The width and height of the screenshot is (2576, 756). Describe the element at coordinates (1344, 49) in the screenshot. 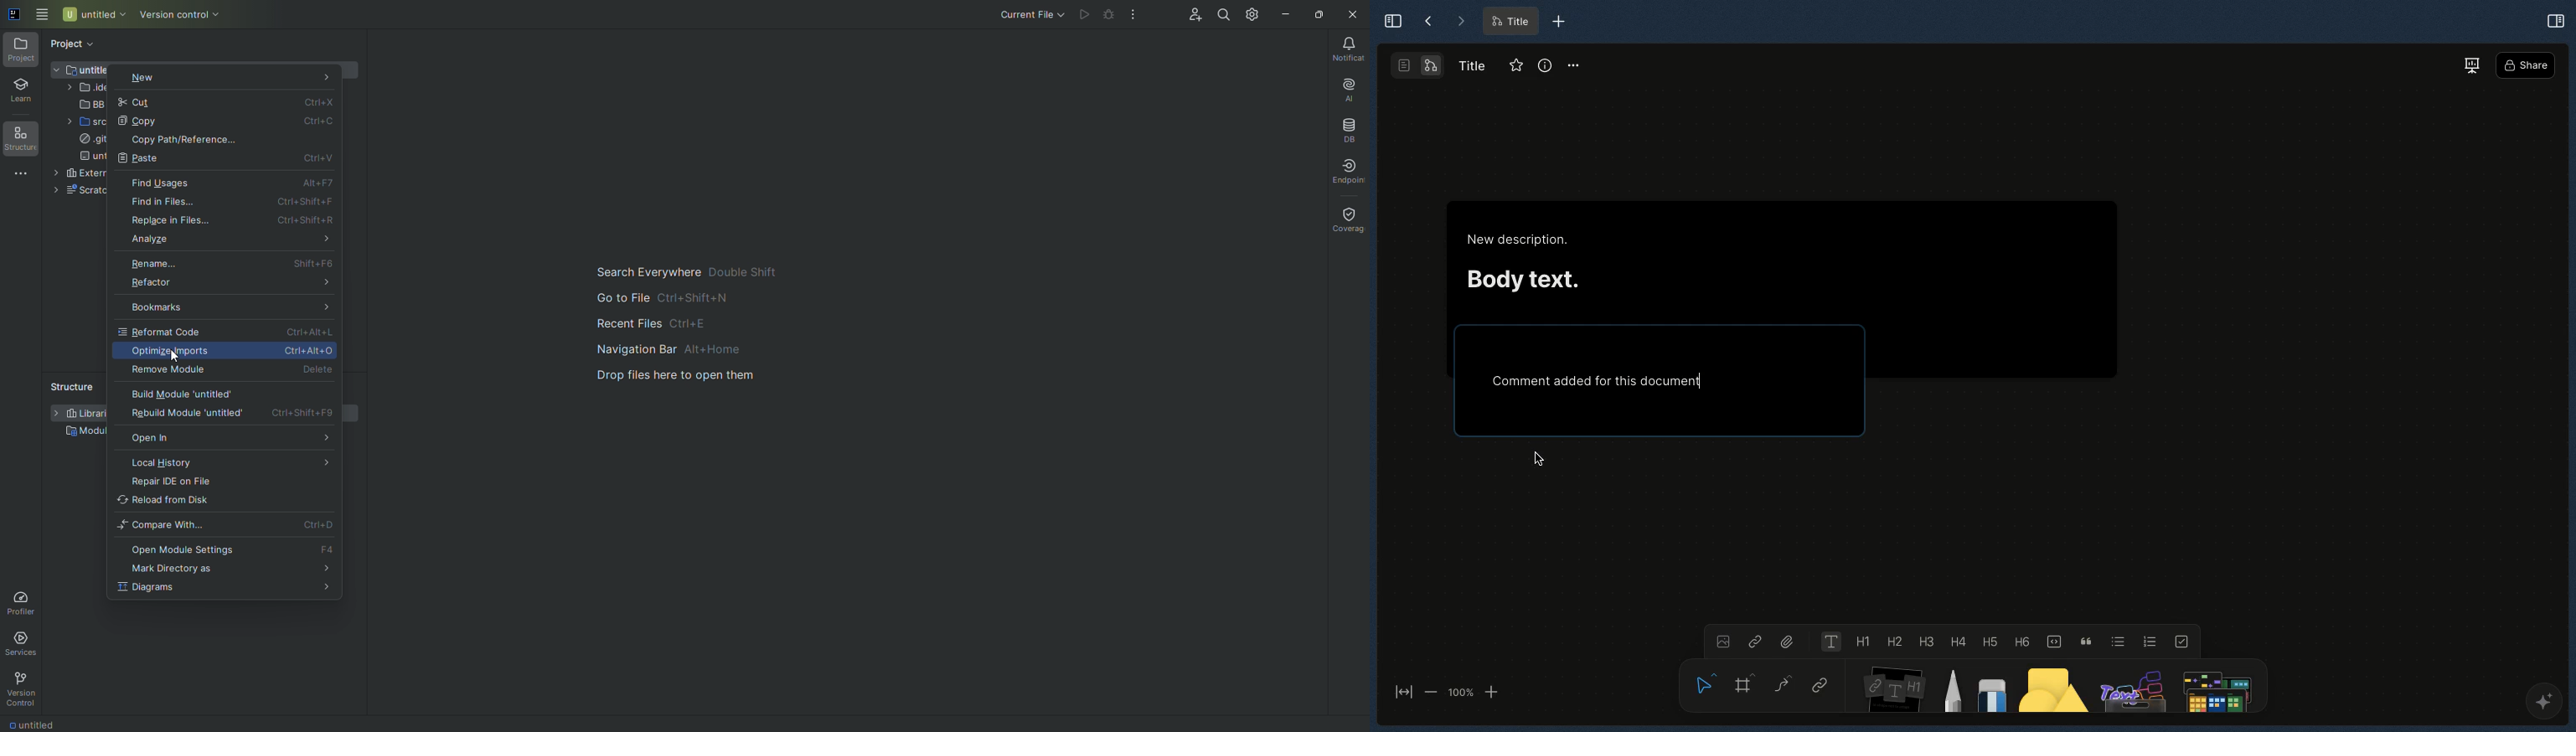

I see `Notifications` at that location.